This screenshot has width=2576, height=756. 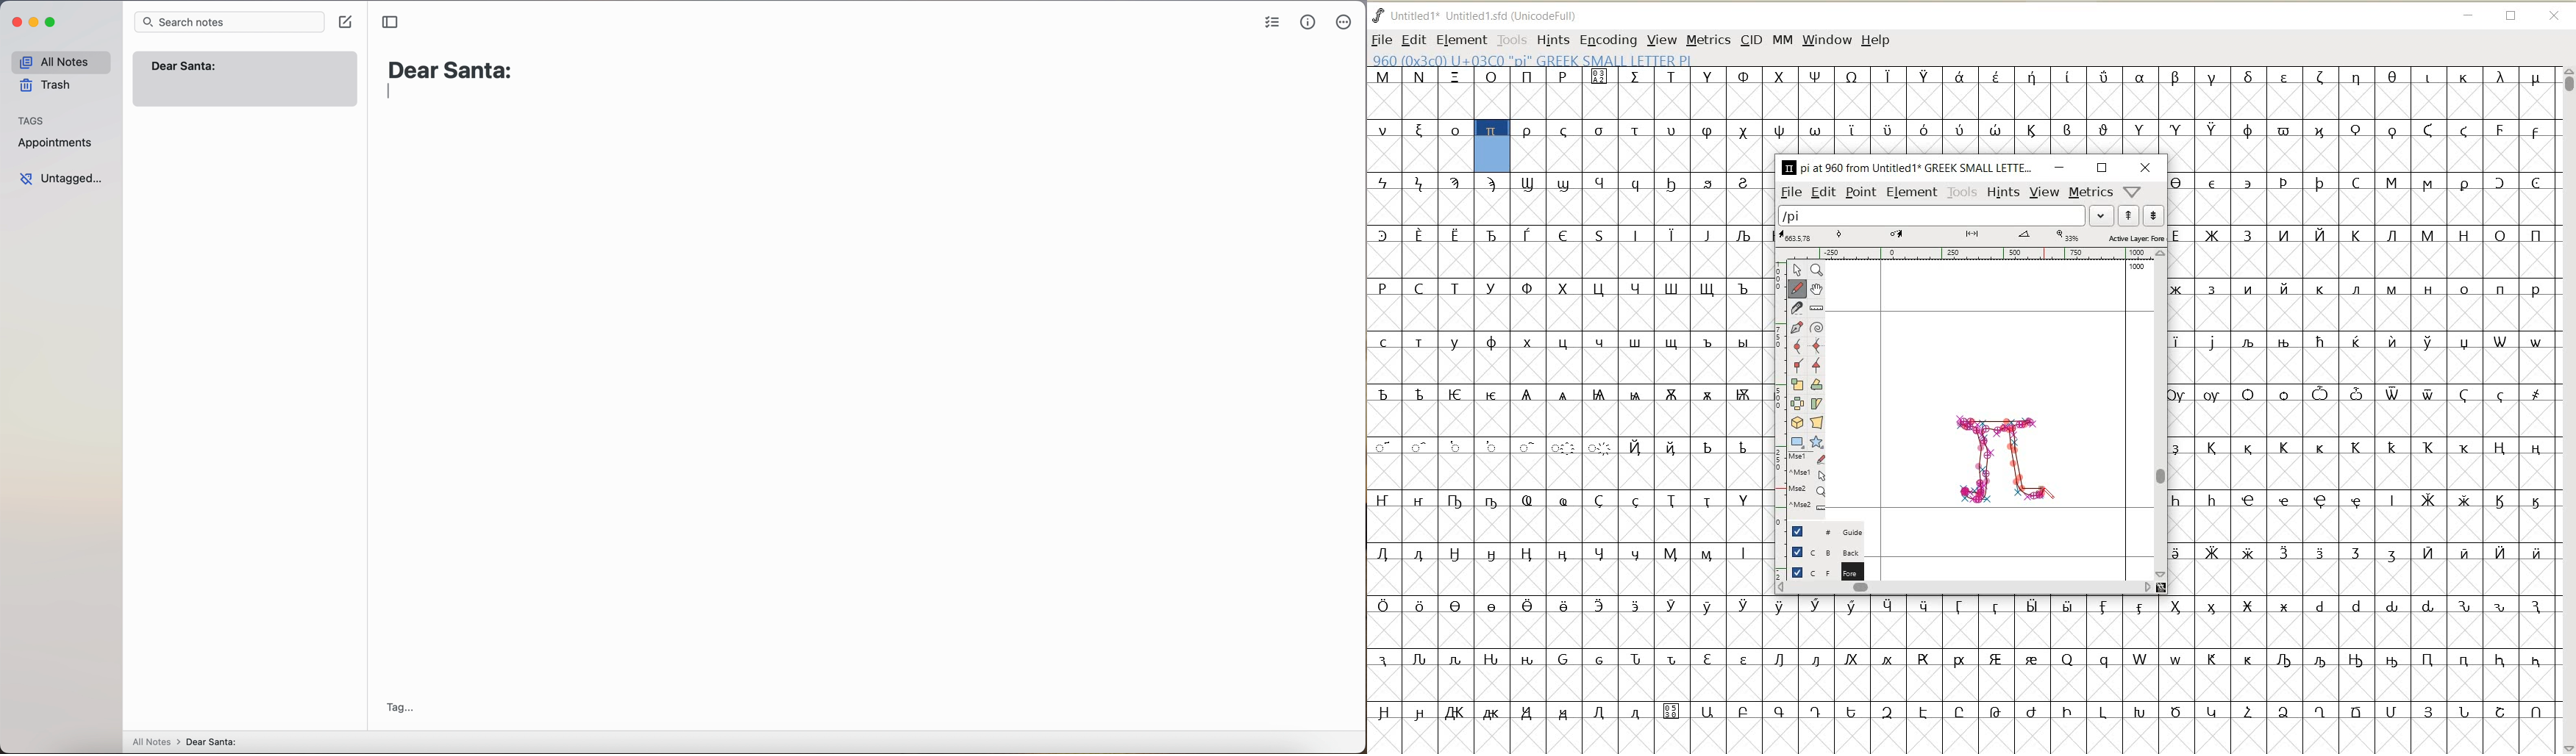 What do you see at coordinates (67, 179) in the screenshot?
I see `untagged` at bounding box center [67, 179].